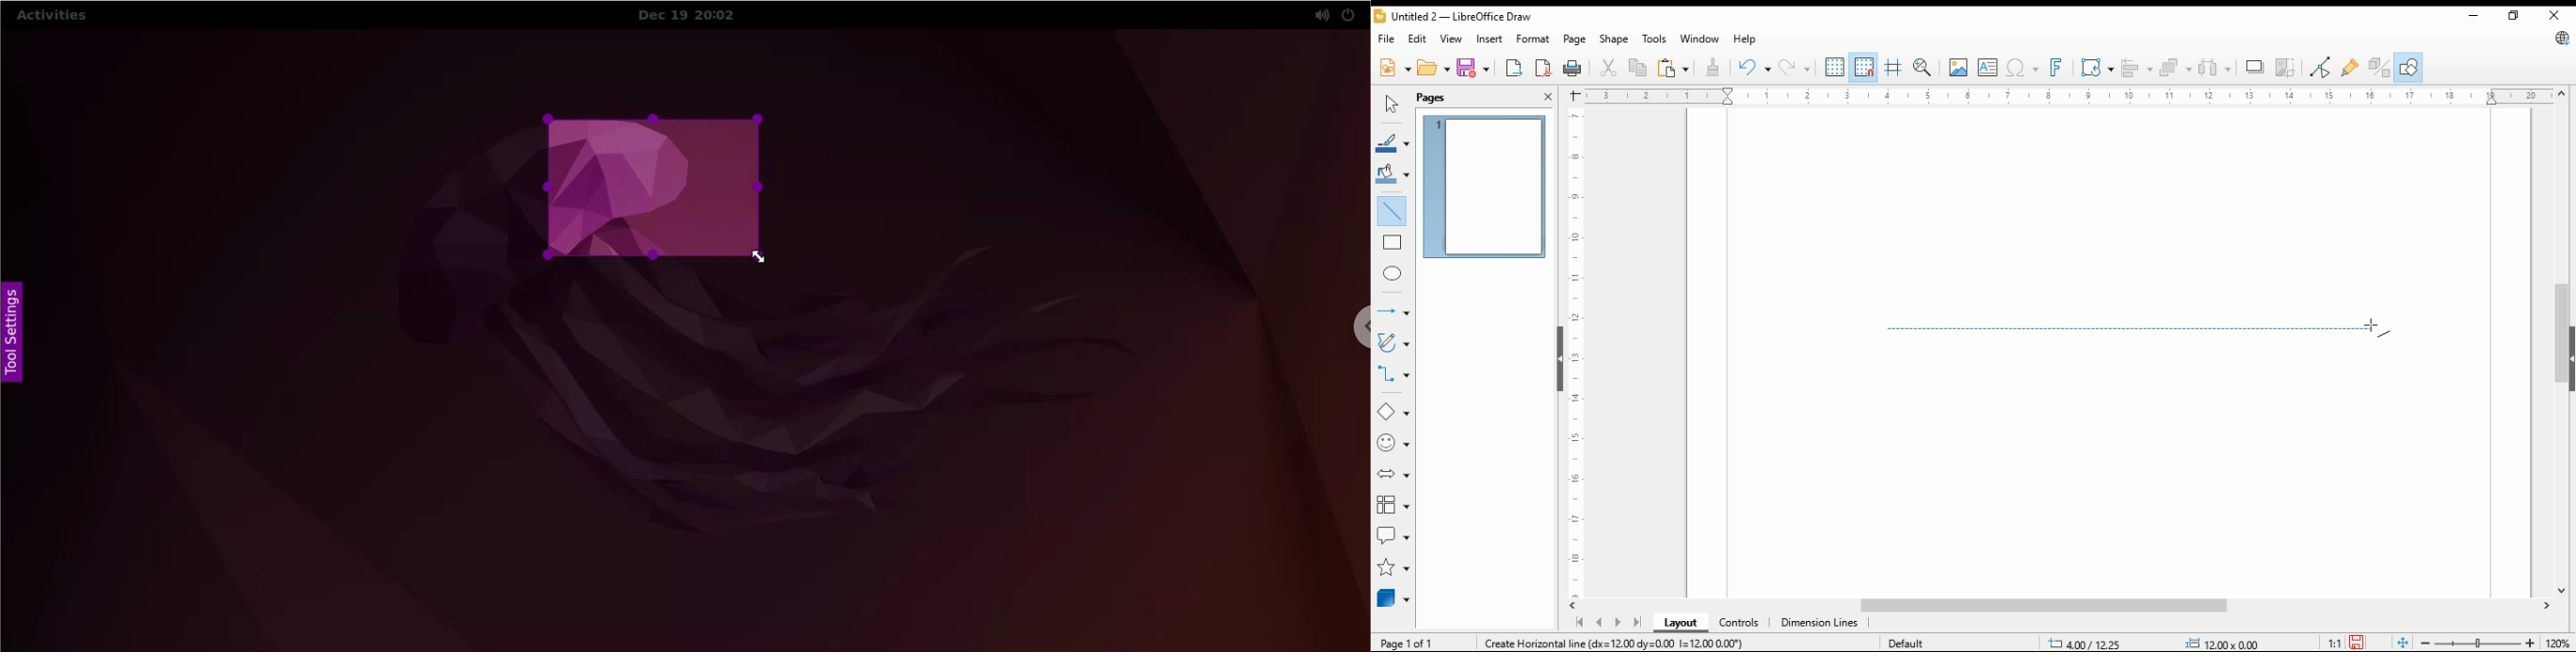  Describe the element at coordinates (2407, 68) in the screenshot. I see `show draw functions` at that location.